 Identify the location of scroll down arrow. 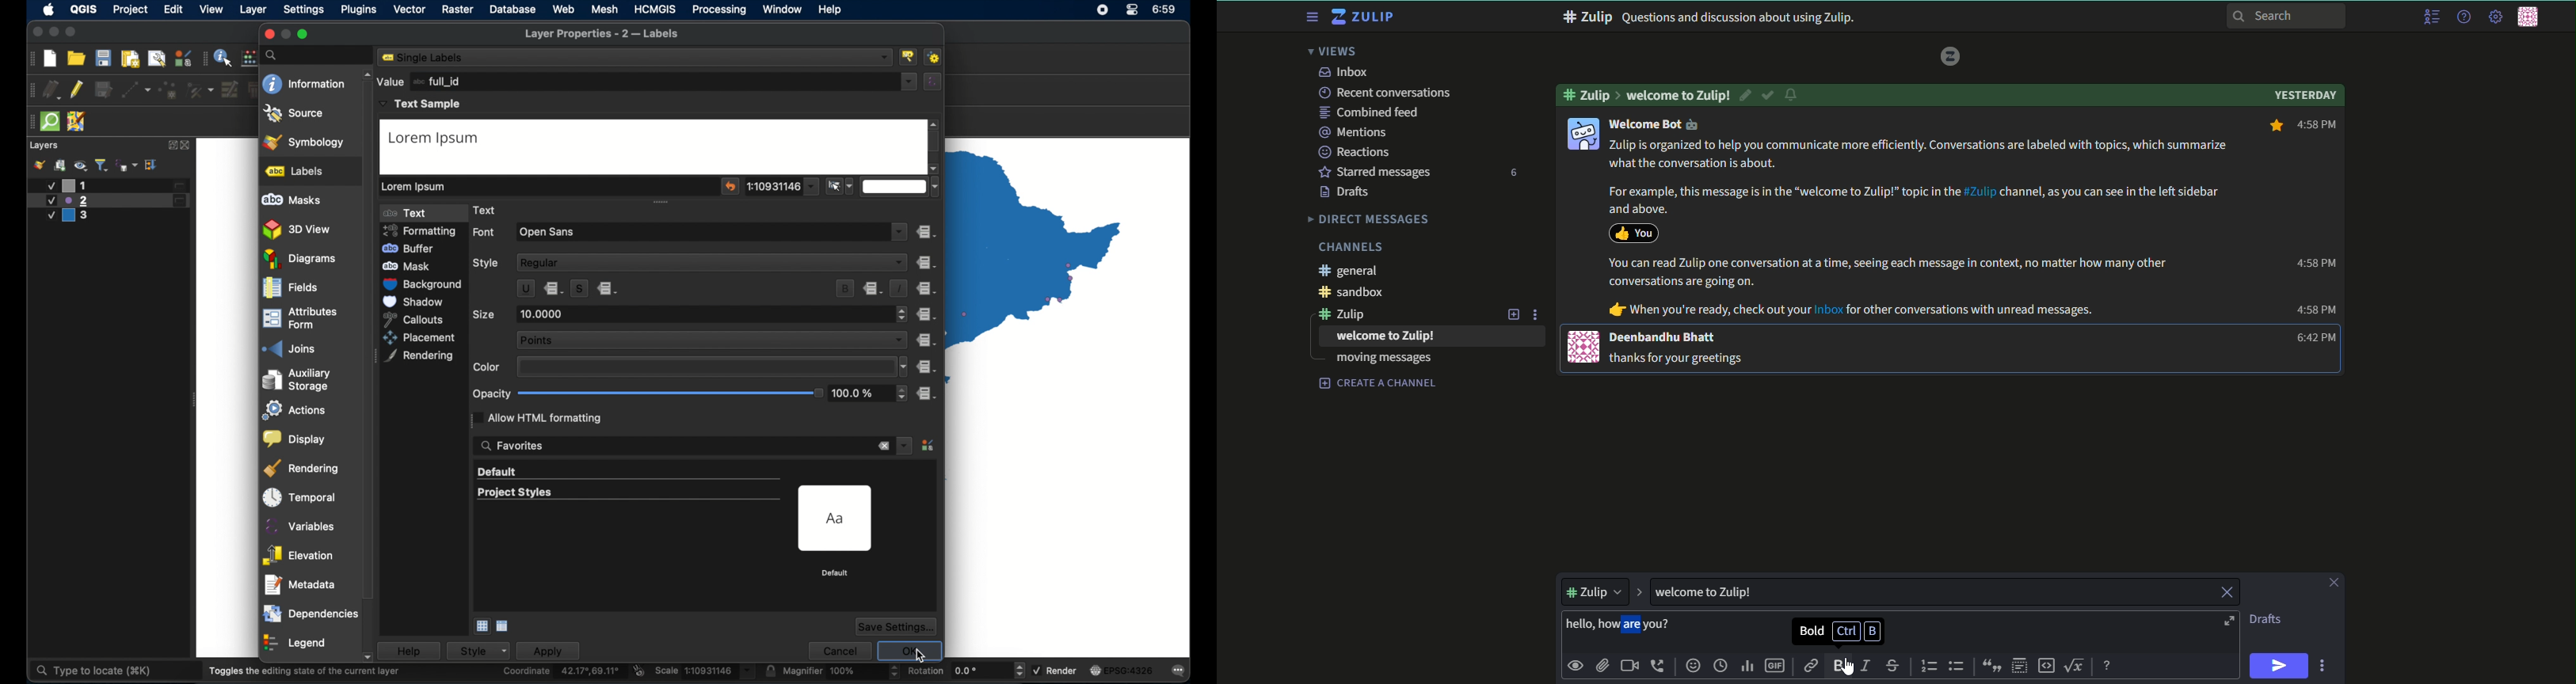
(933, 168).